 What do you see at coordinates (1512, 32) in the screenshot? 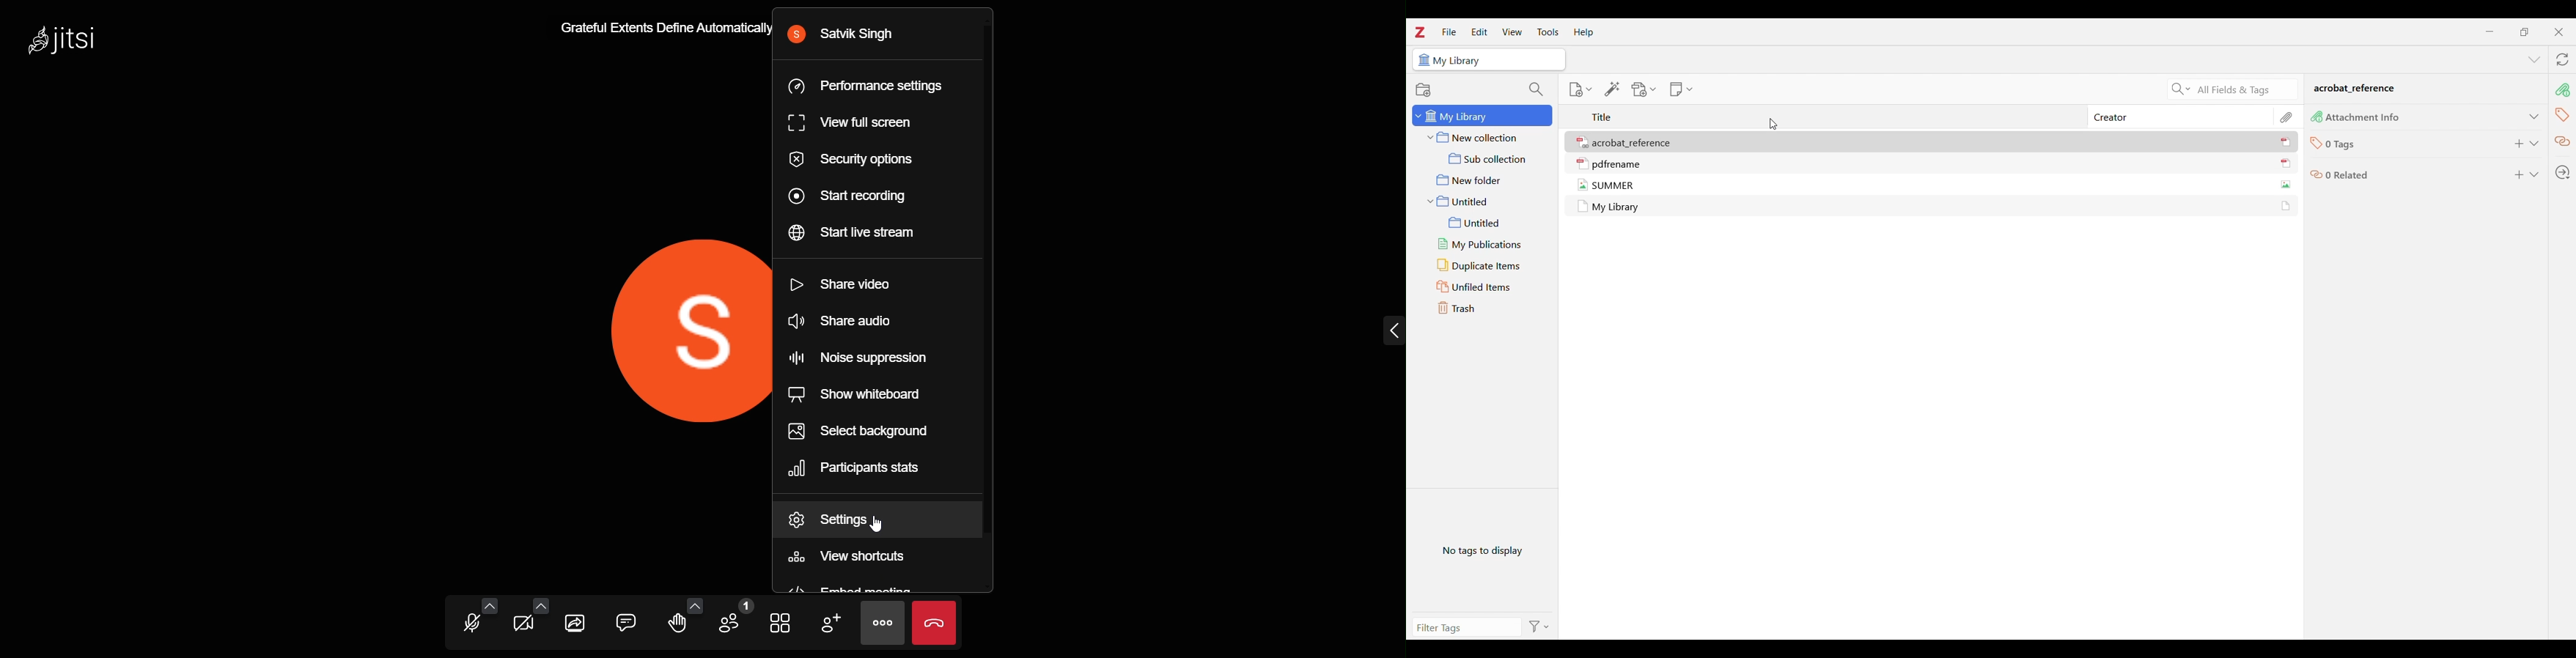
I see `View menu` at bounding box center [1512, 32].